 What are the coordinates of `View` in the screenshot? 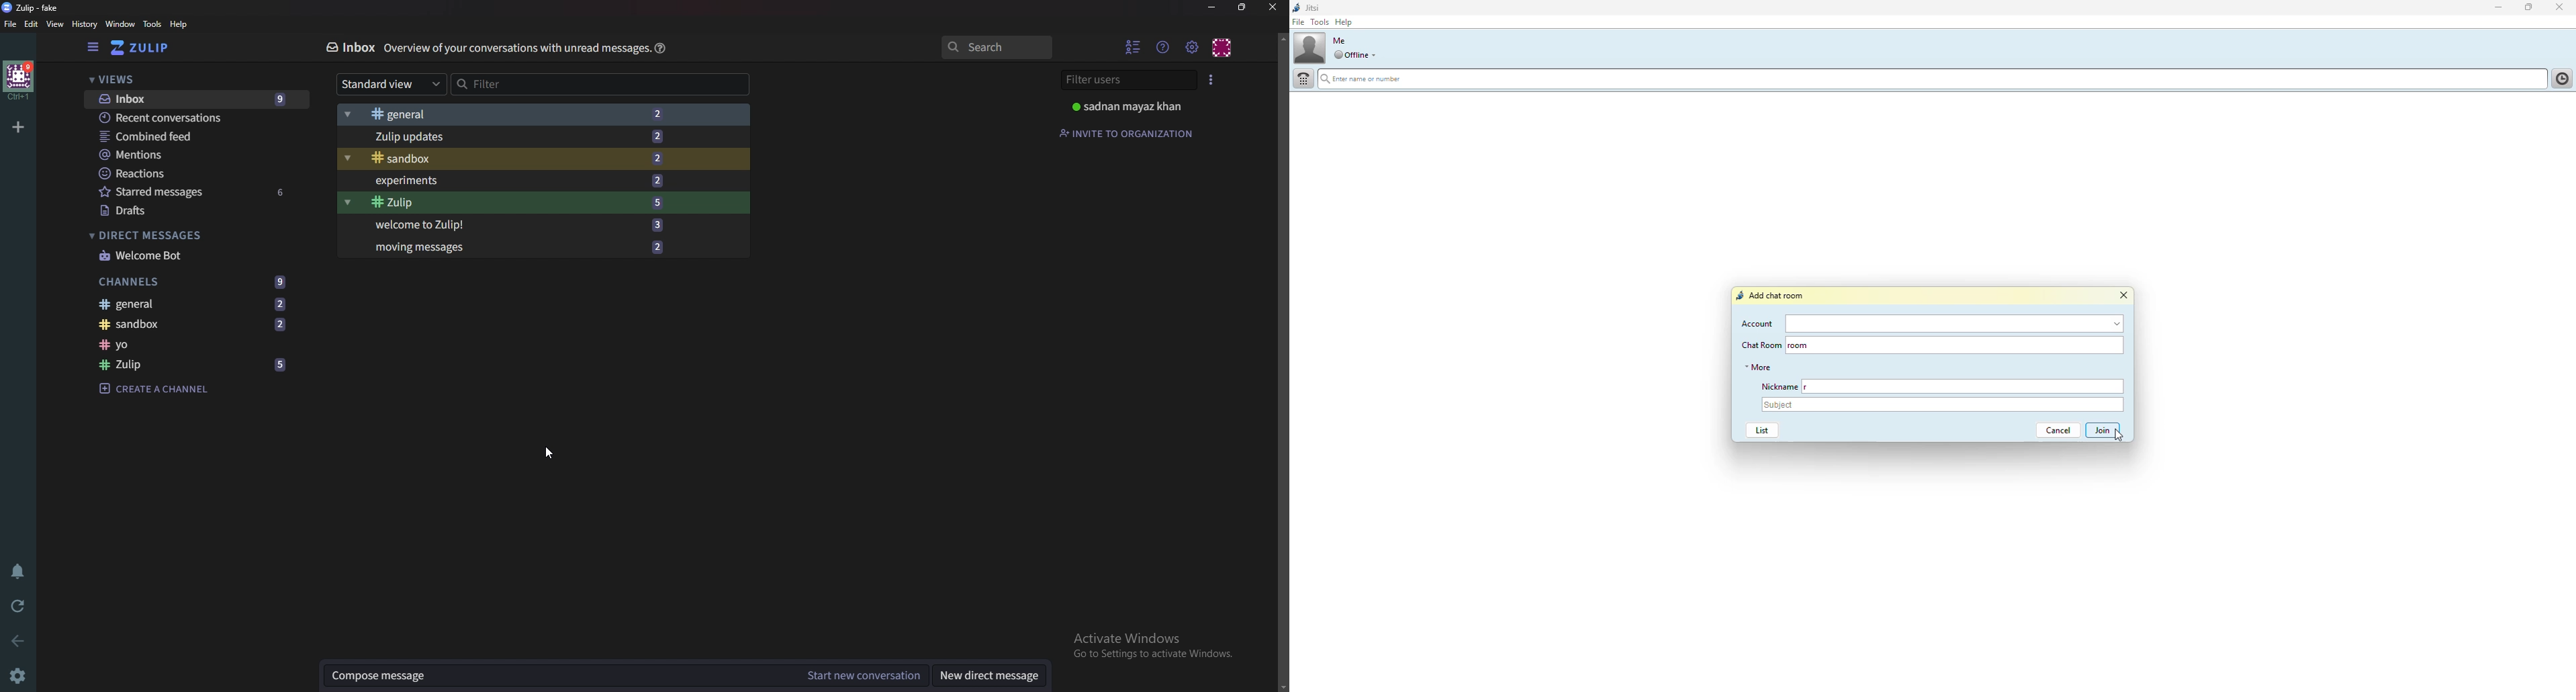 It's located at (56, 24).